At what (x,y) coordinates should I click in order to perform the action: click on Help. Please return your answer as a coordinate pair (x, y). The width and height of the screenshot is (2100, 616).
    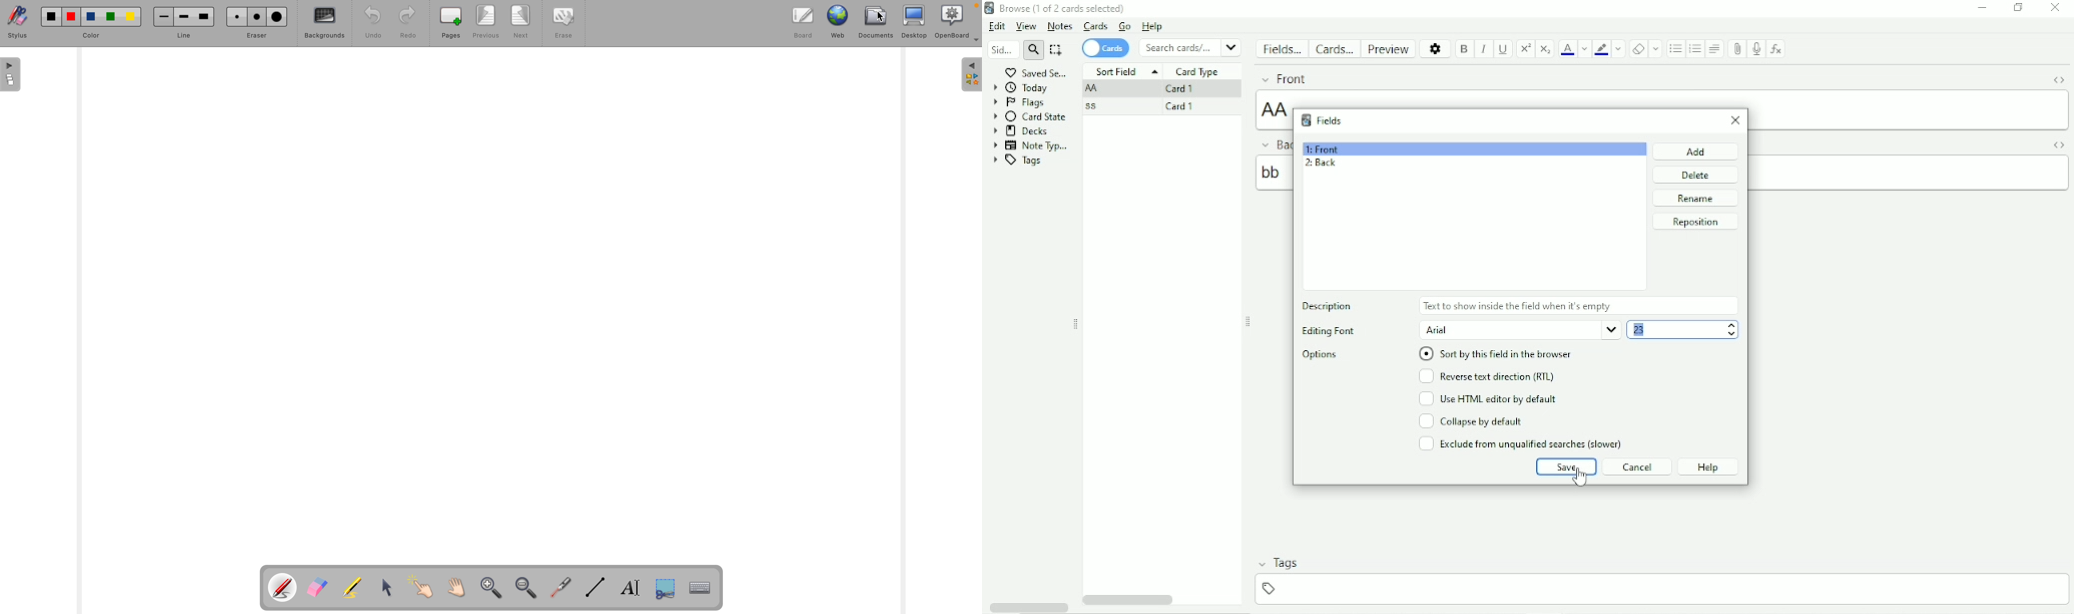
    Looking at the image, I should click on (1158, 27).